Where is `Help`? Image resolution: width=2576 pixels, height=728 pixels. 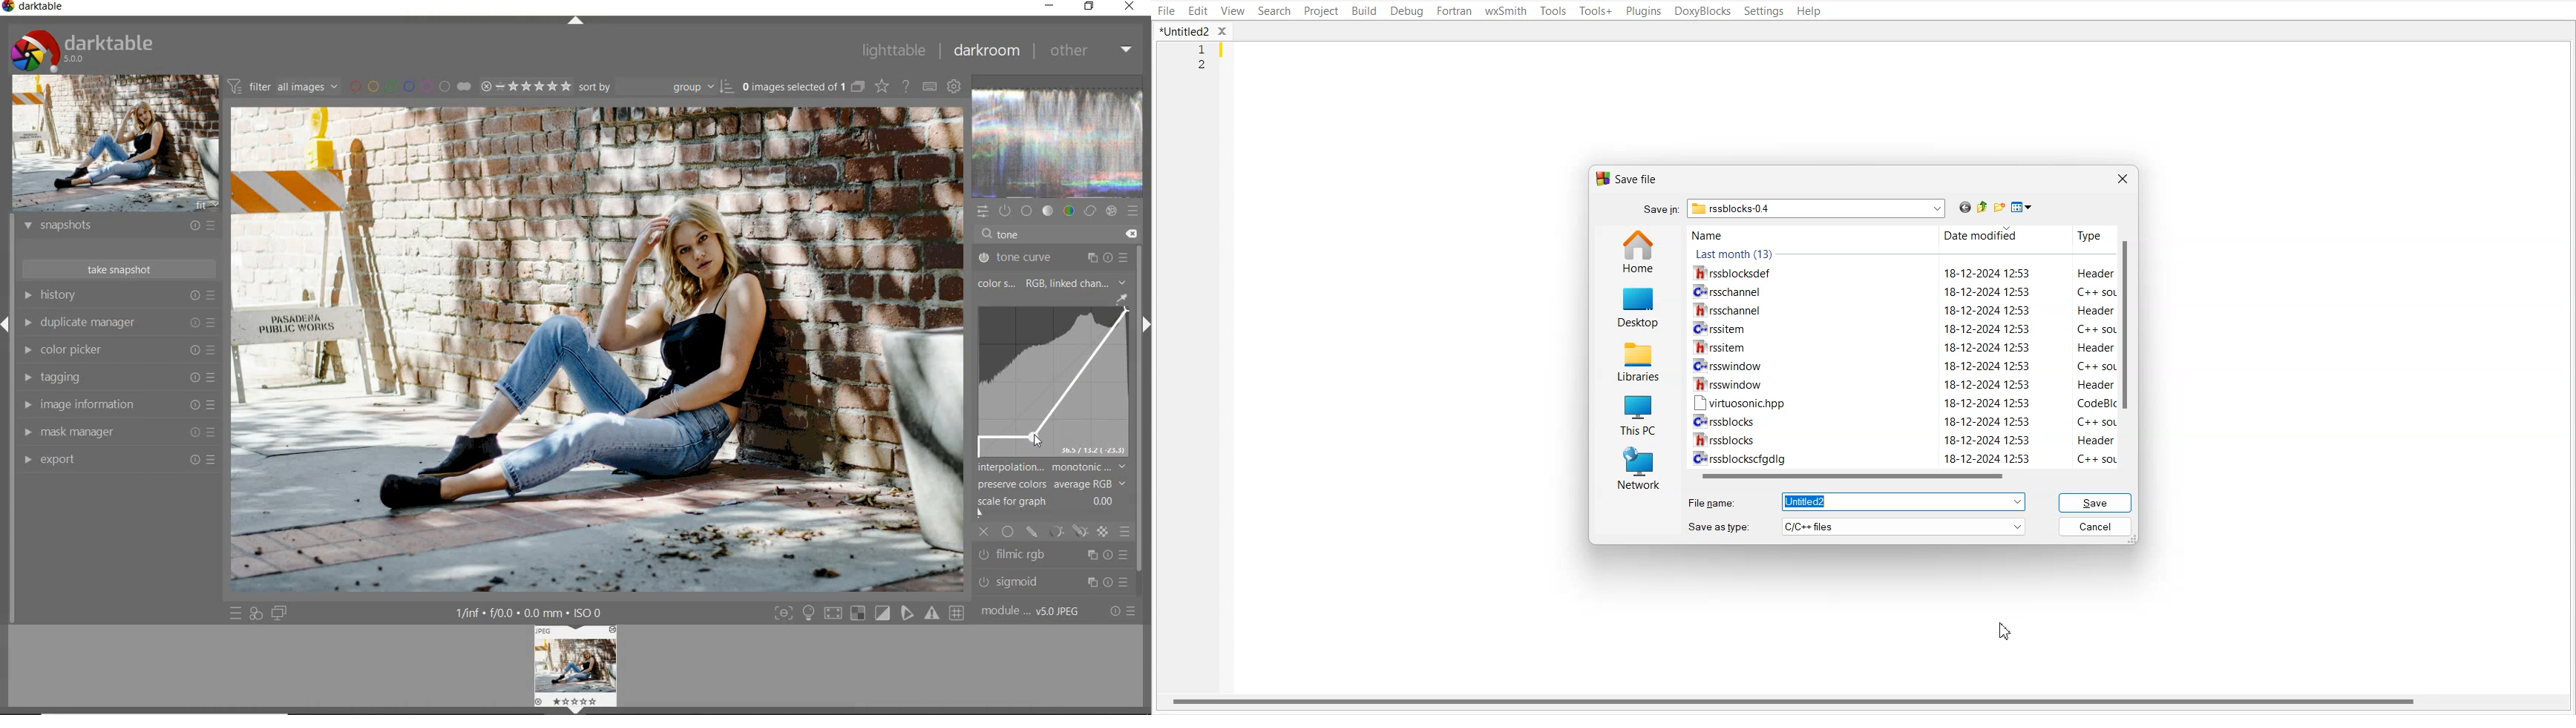 Help is located at coordinates (1811, 11).